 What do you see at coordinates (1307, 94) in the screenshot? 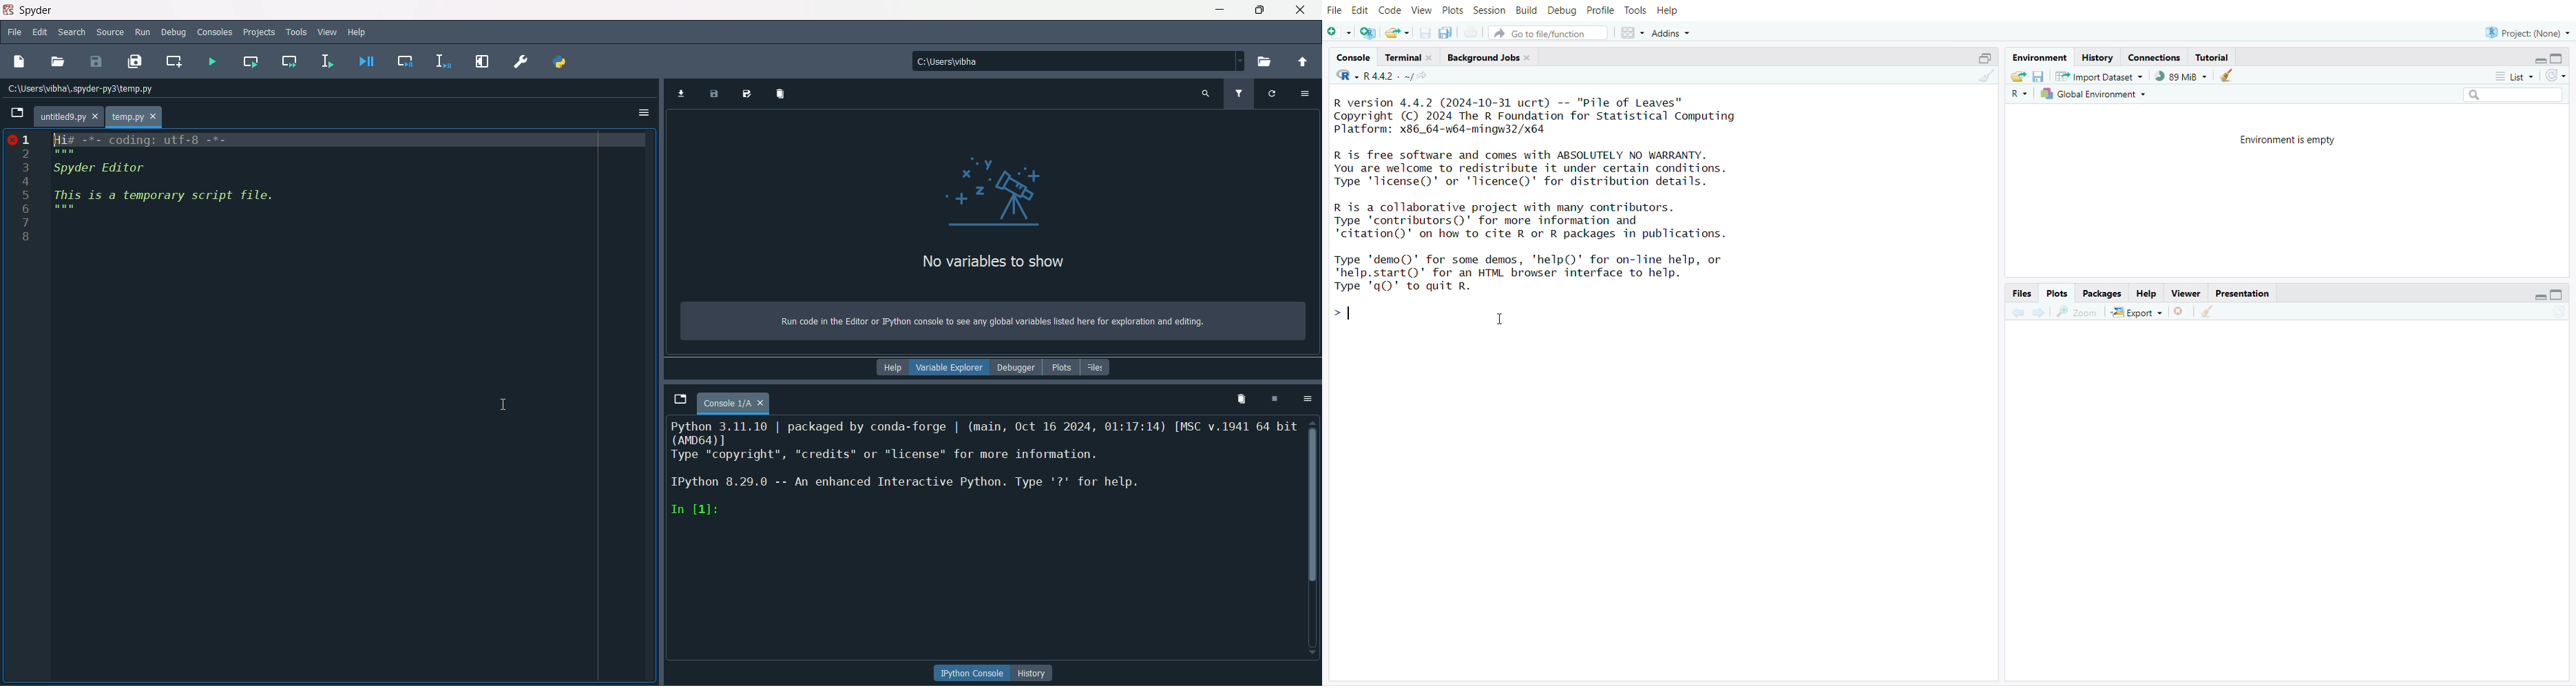
I see `options` at bounding box center [1307, 94].